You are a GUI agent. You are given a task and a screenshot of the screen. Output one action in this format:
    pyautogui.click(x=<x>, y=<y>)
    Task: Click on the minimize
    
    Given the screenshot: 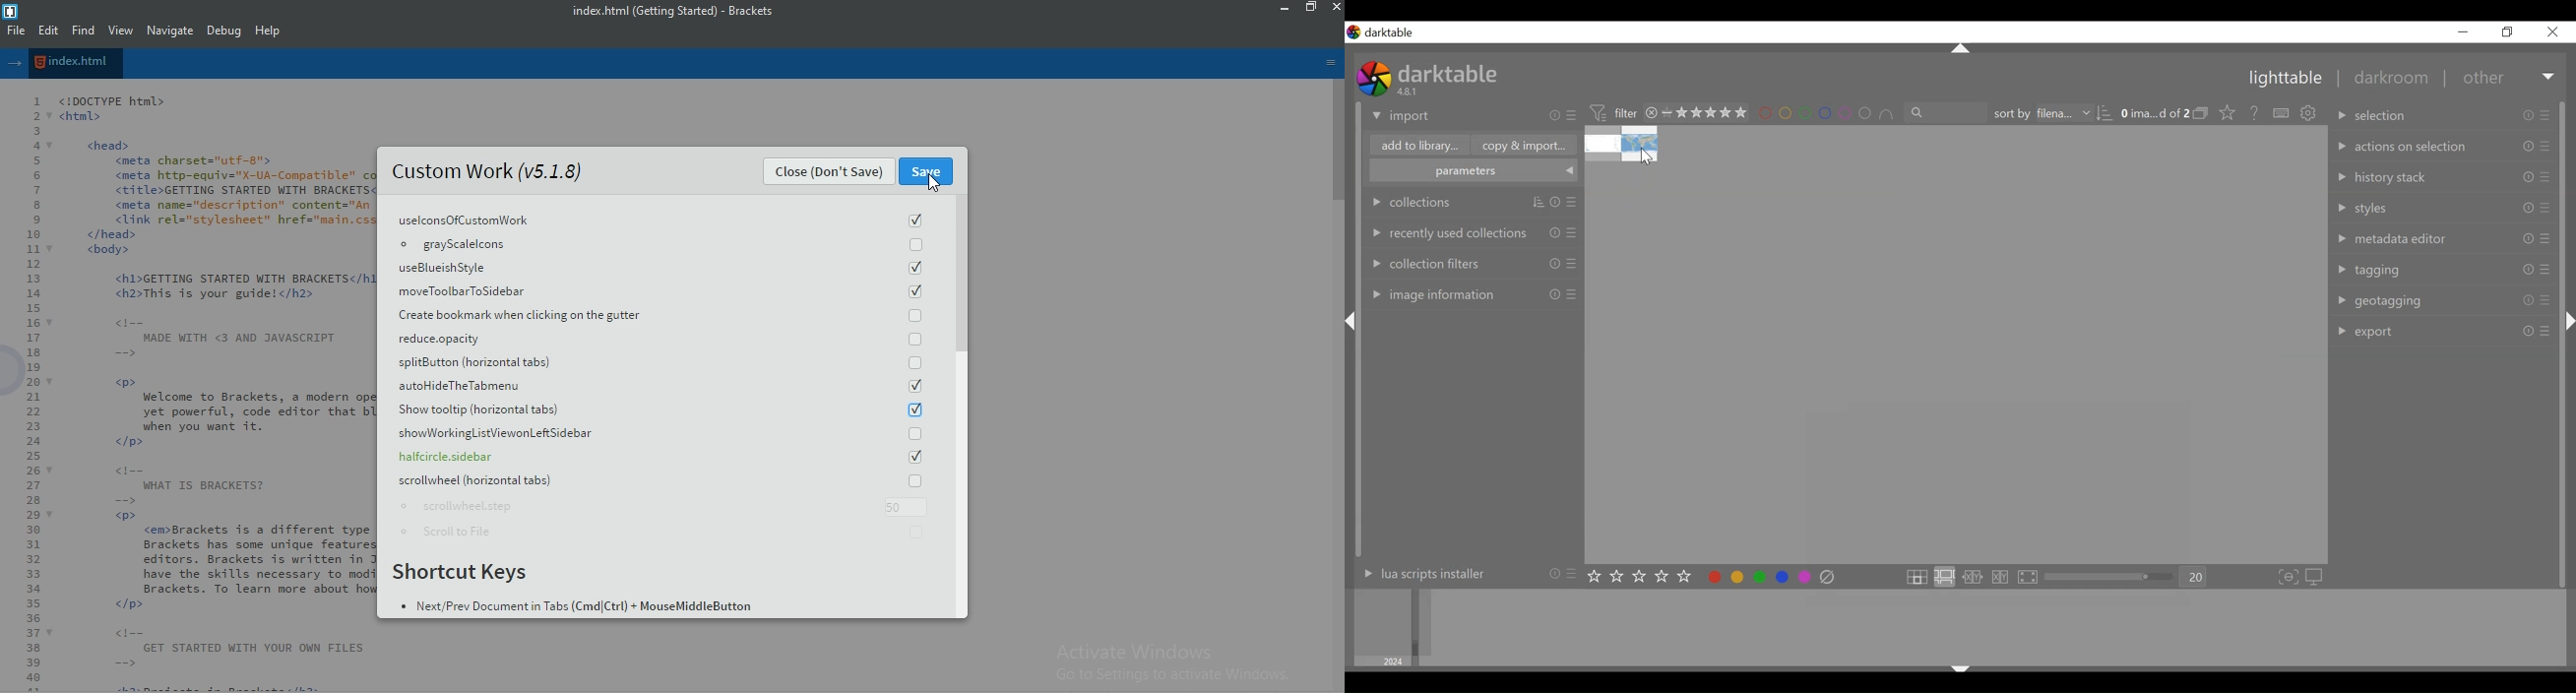 What is the action you would take?
    pyautogui.click(x=1286, y=8)
    